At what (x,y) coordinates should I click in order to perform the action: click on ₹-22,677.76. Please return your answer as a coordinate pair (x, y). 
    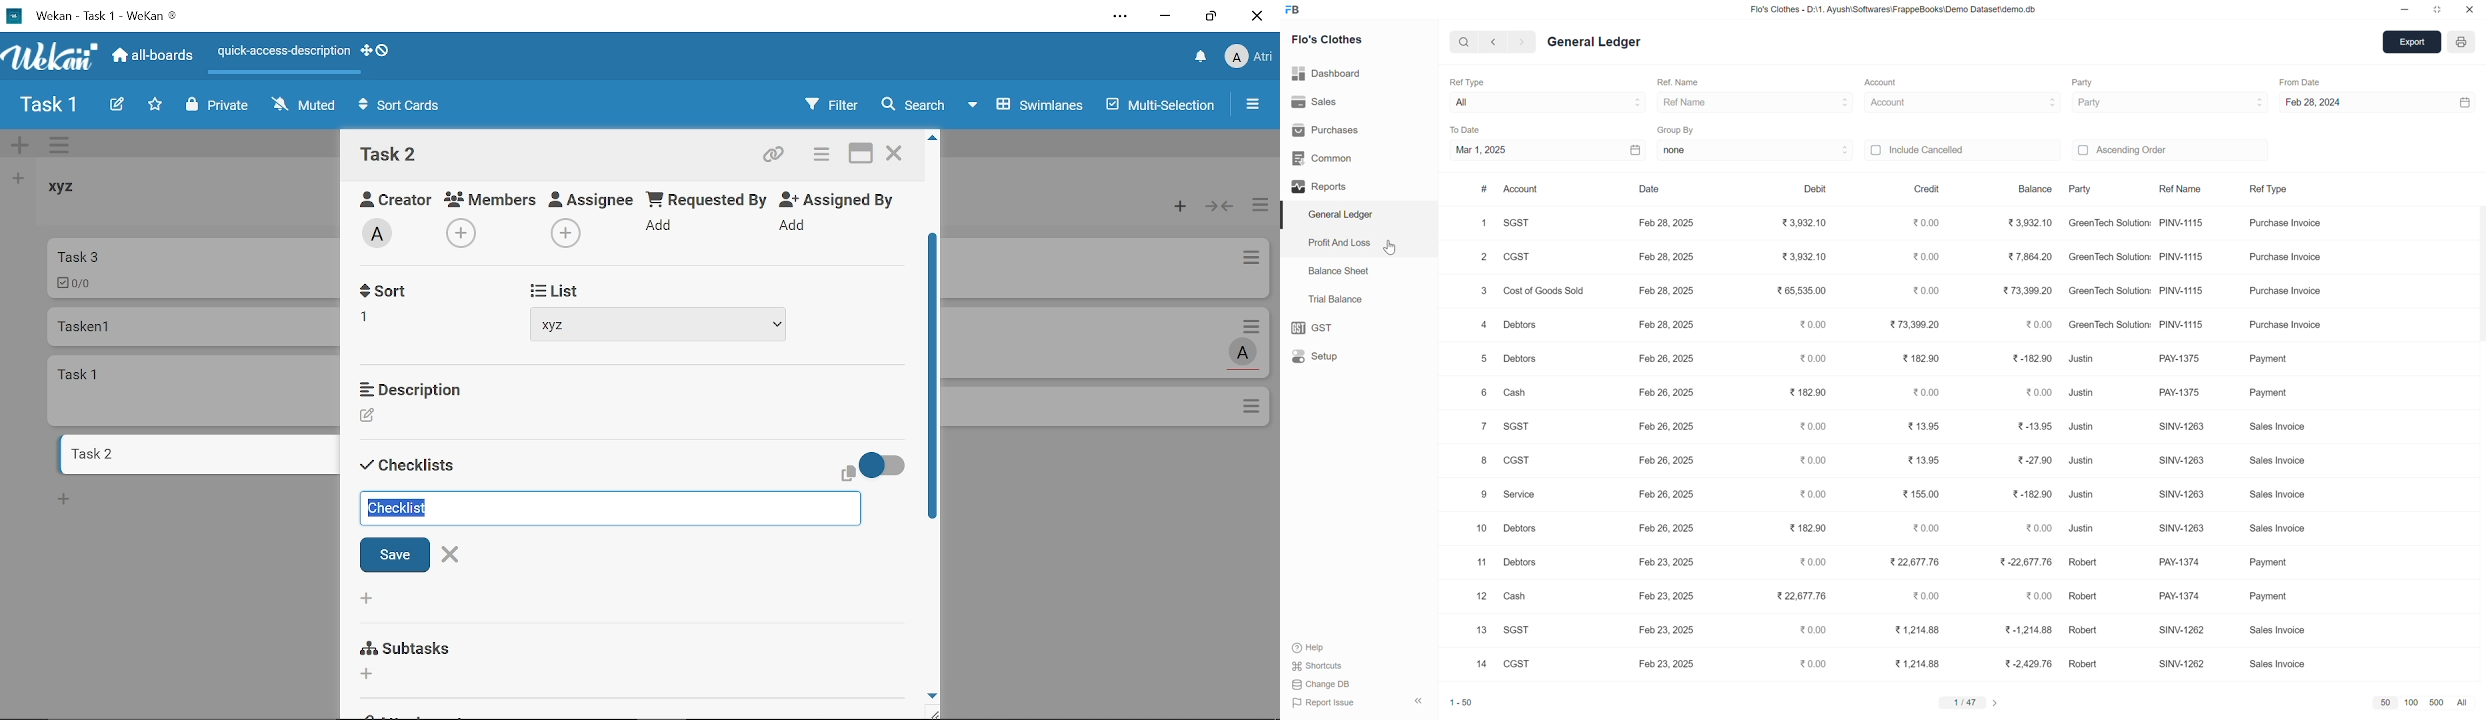
    Looking at the image, I should click on (2025, 562).